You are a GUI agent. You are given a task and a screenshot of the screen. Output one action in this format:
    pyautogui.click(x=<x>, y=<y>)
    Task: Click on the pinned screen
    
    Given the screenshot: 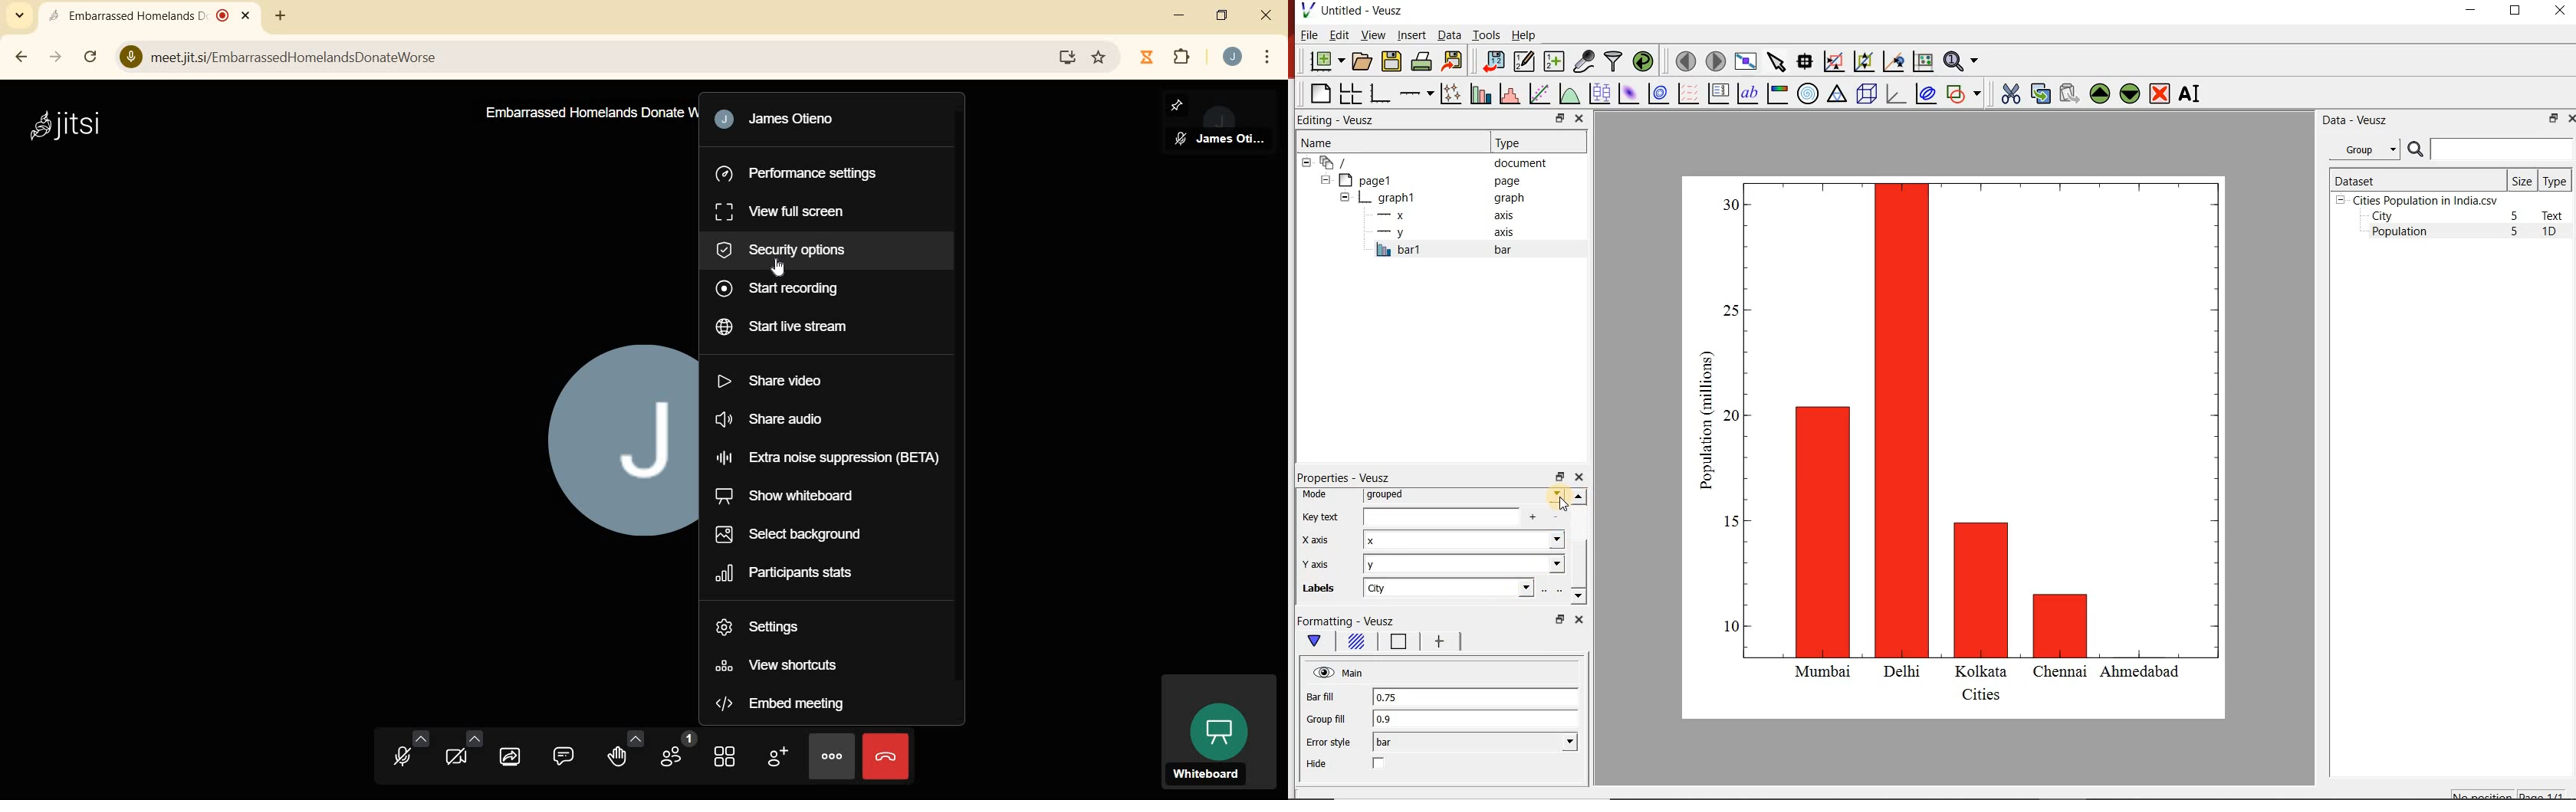 What is the action you would take?
    pyautogui.click(x=1220, y=123)
    